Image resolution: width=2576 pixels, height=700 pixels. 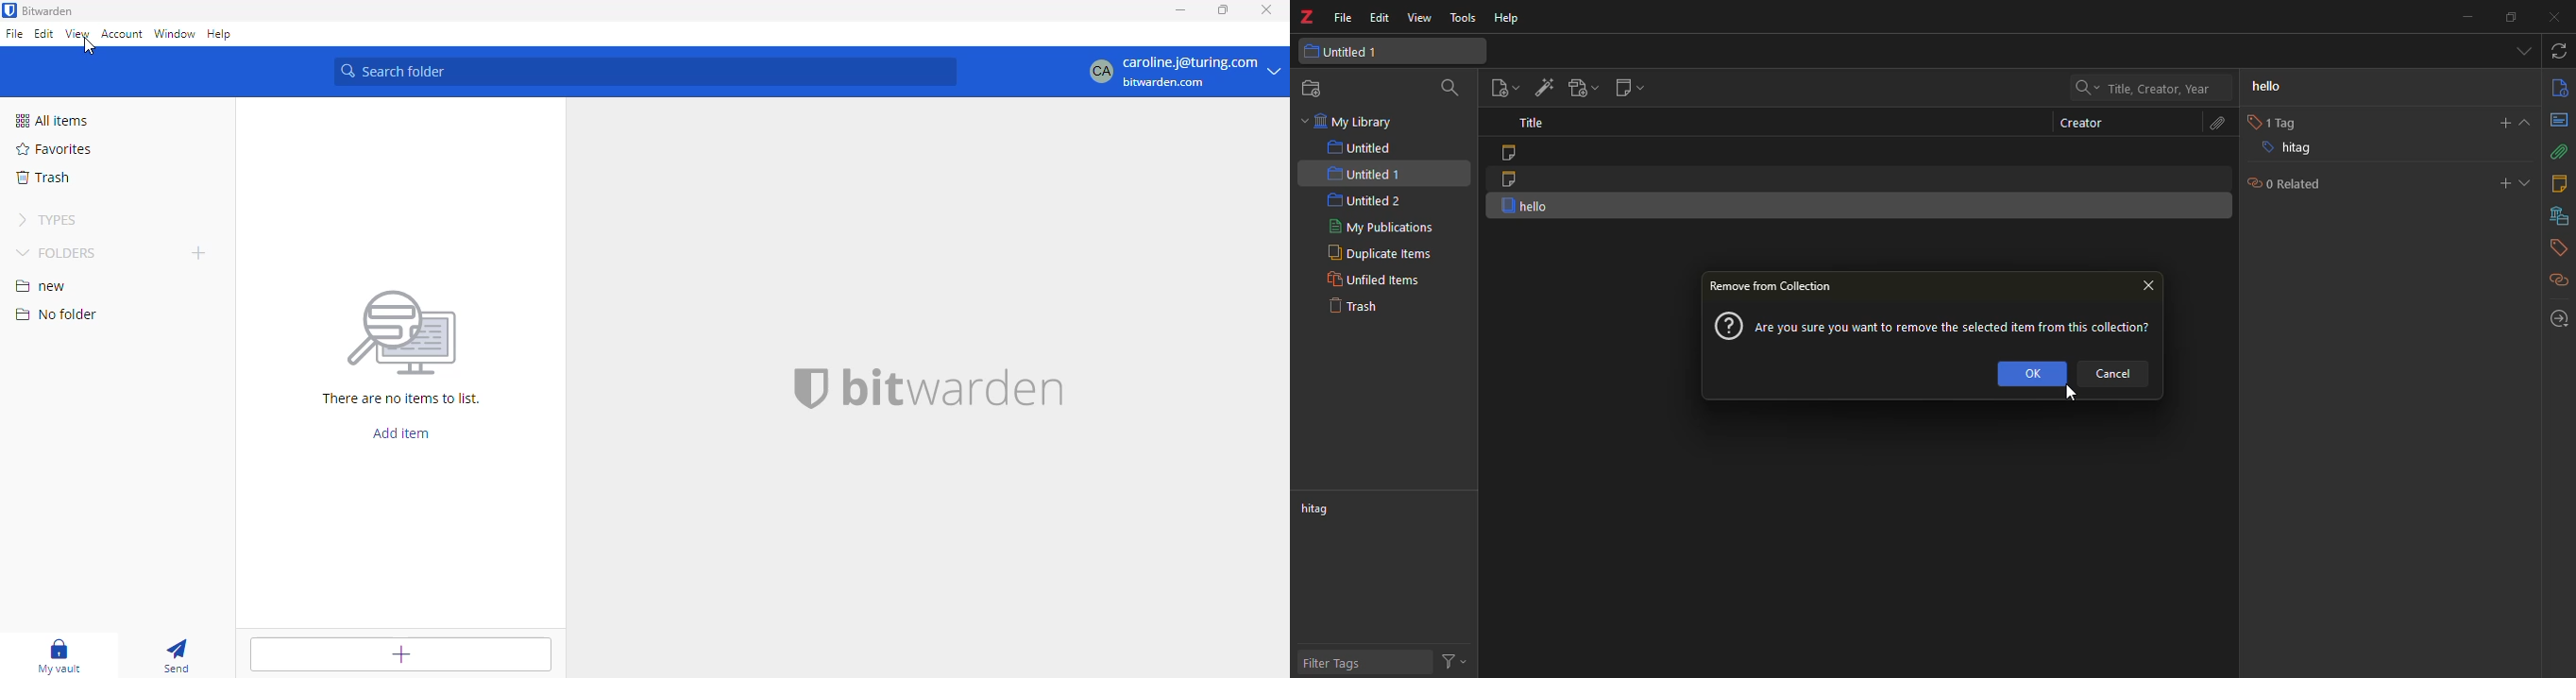 What do you see at coordinates (2140, 88) in the screenshot?
I see `search` at bounding box center [2140, 88].